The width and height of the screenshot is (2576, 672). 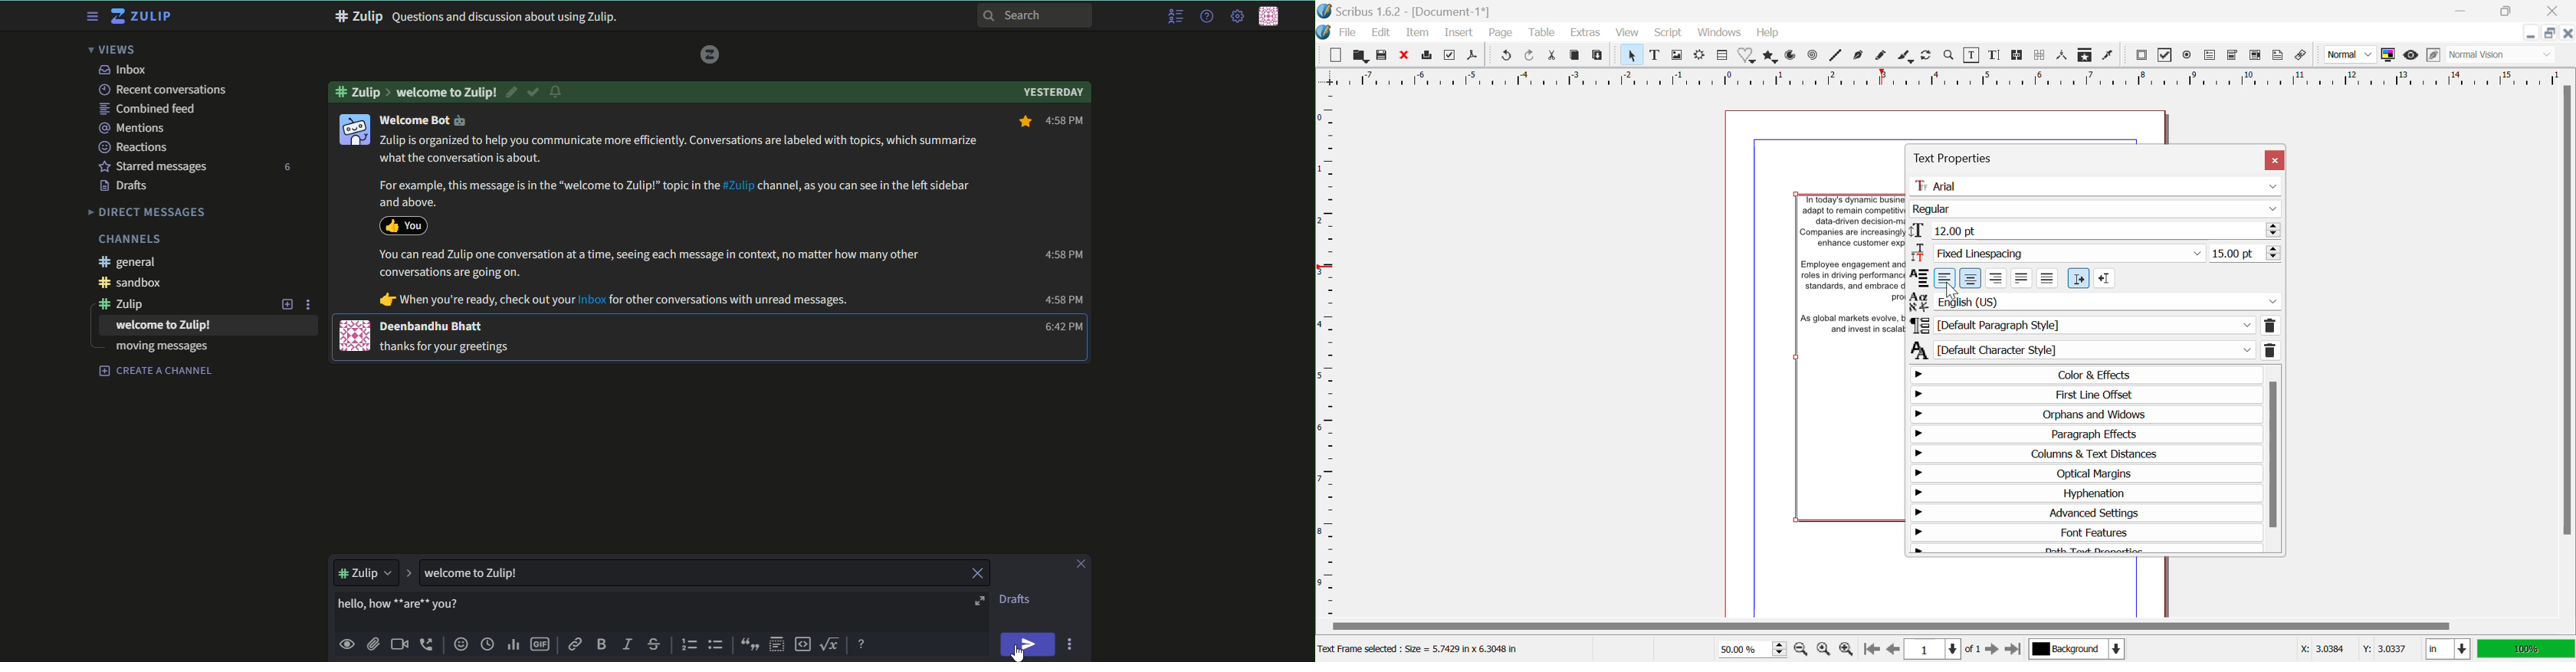 What do you see at coordinates (655, 644) in the screenshot?
I see `strikethrough` at bounding box center [655, 644].